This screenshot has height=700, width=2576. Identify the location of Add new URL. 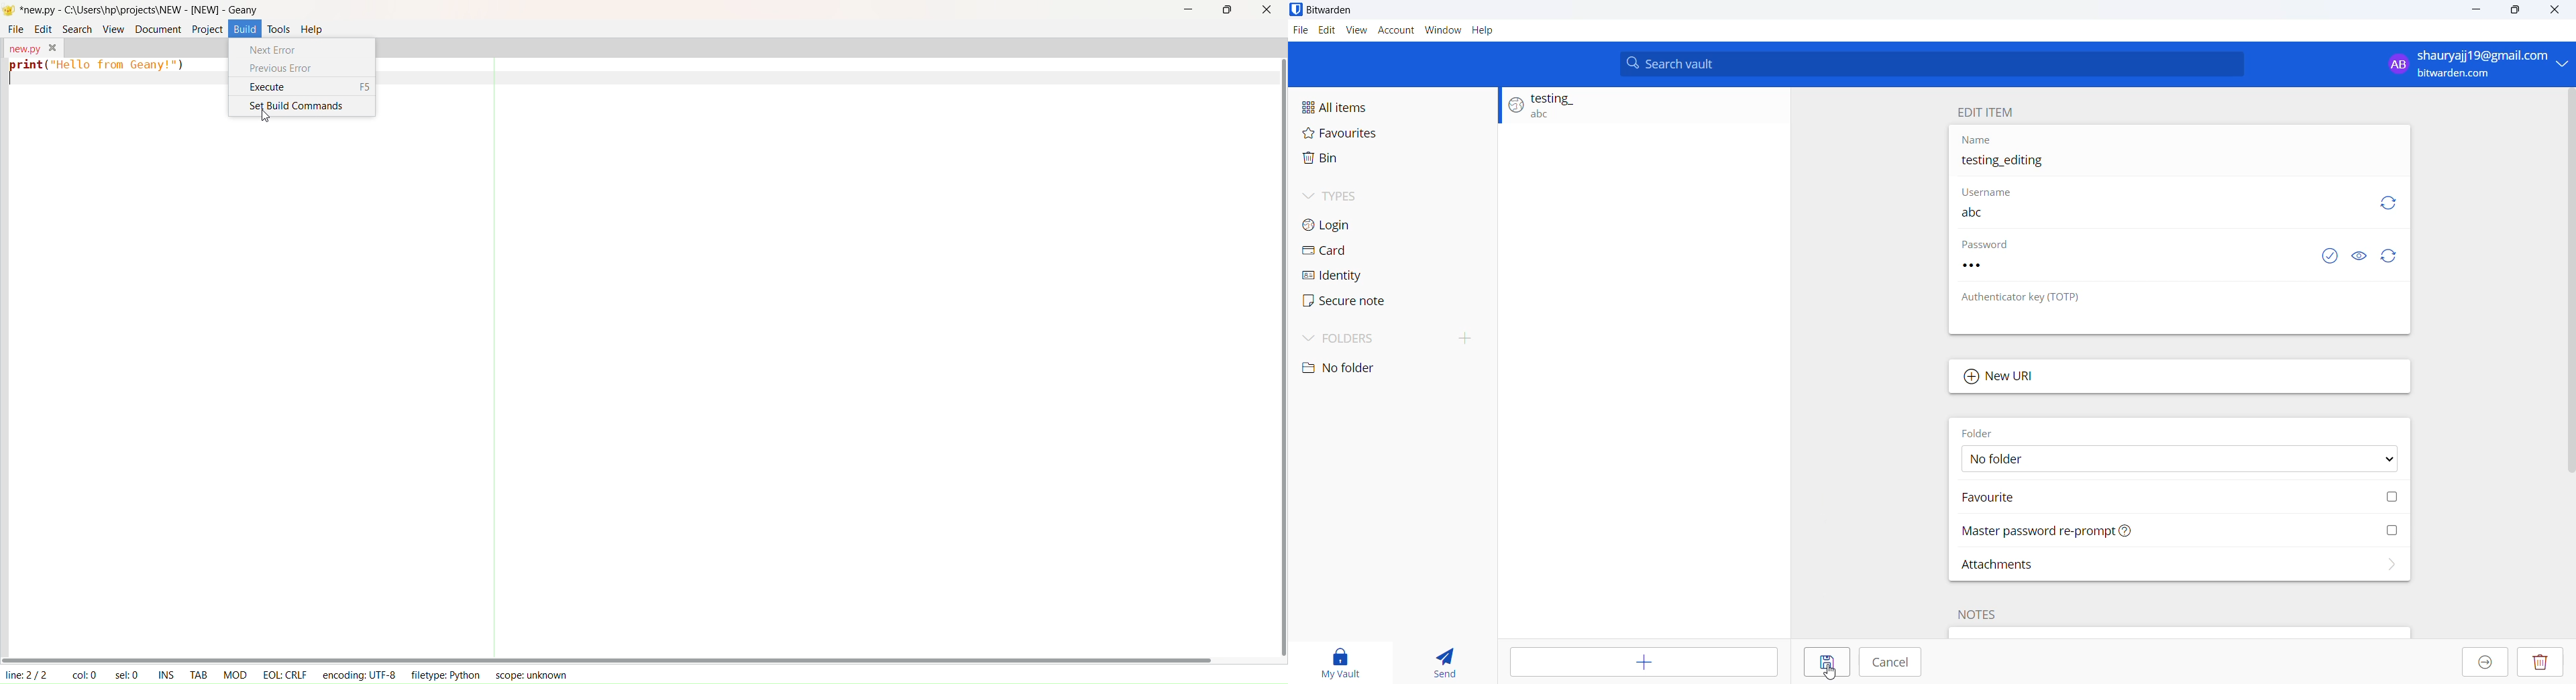
(2180, 379).